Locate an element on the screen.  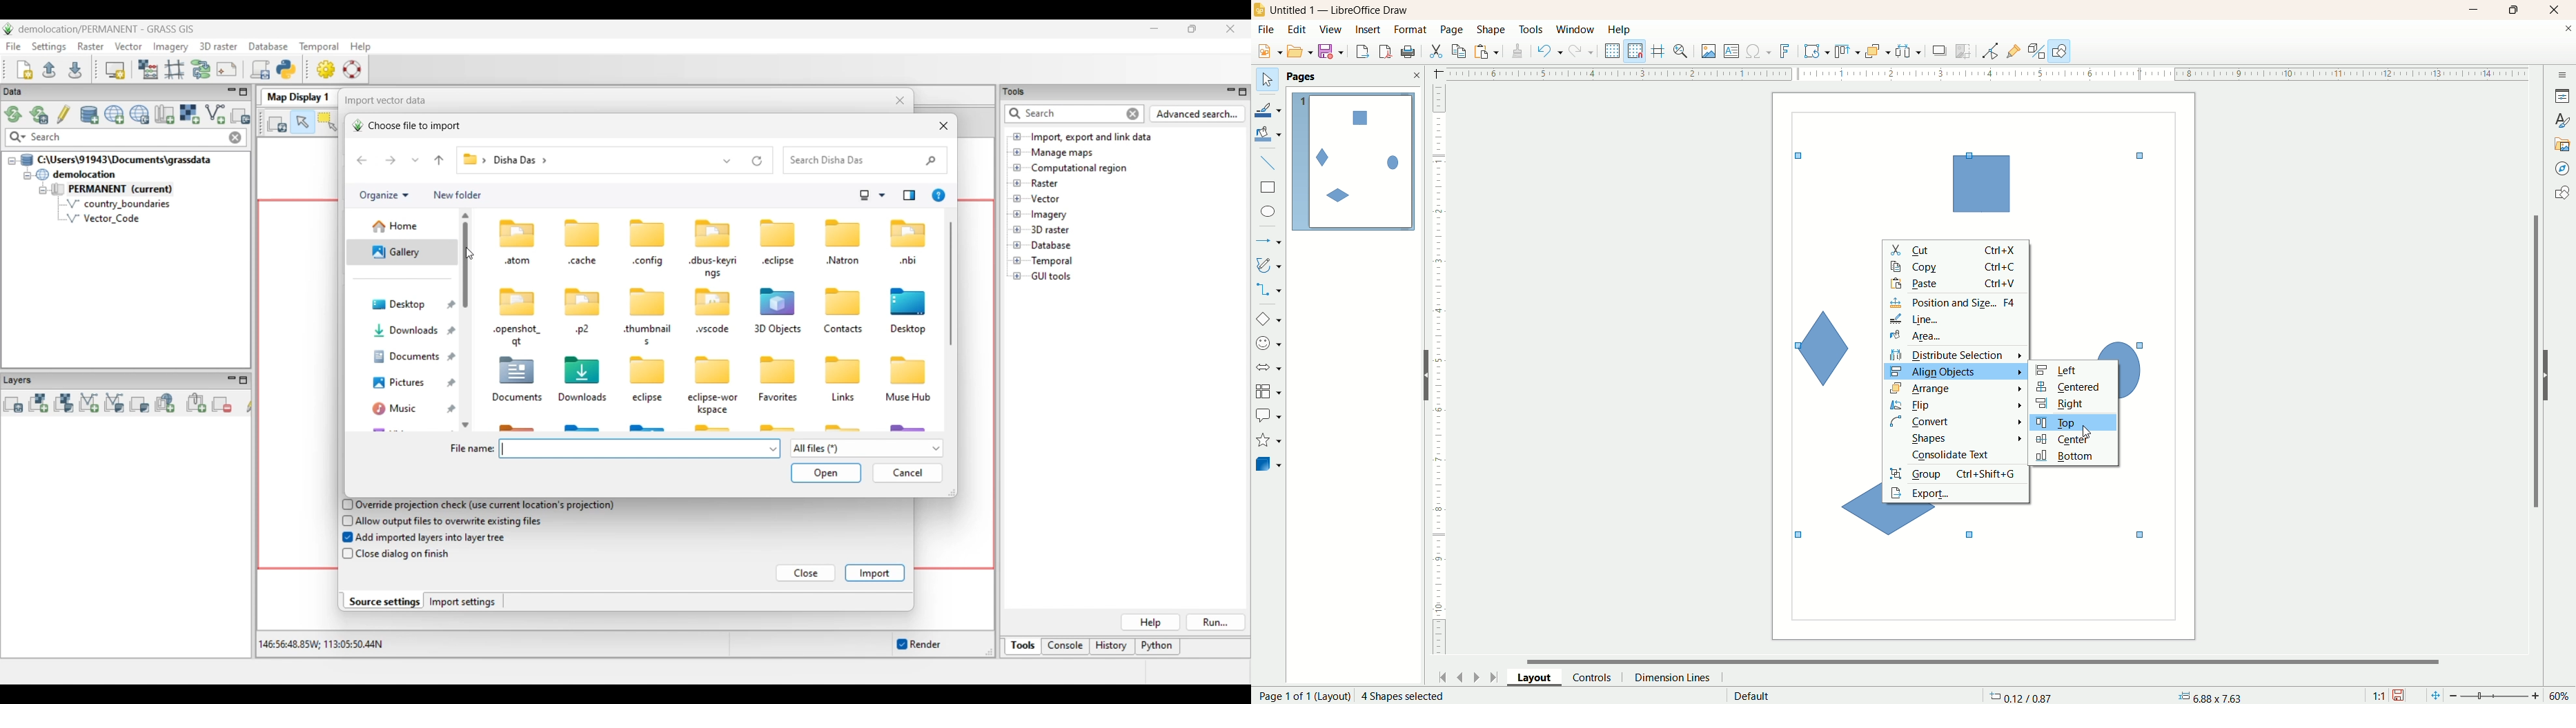
basic shape is located at coordinates (1268, 318).